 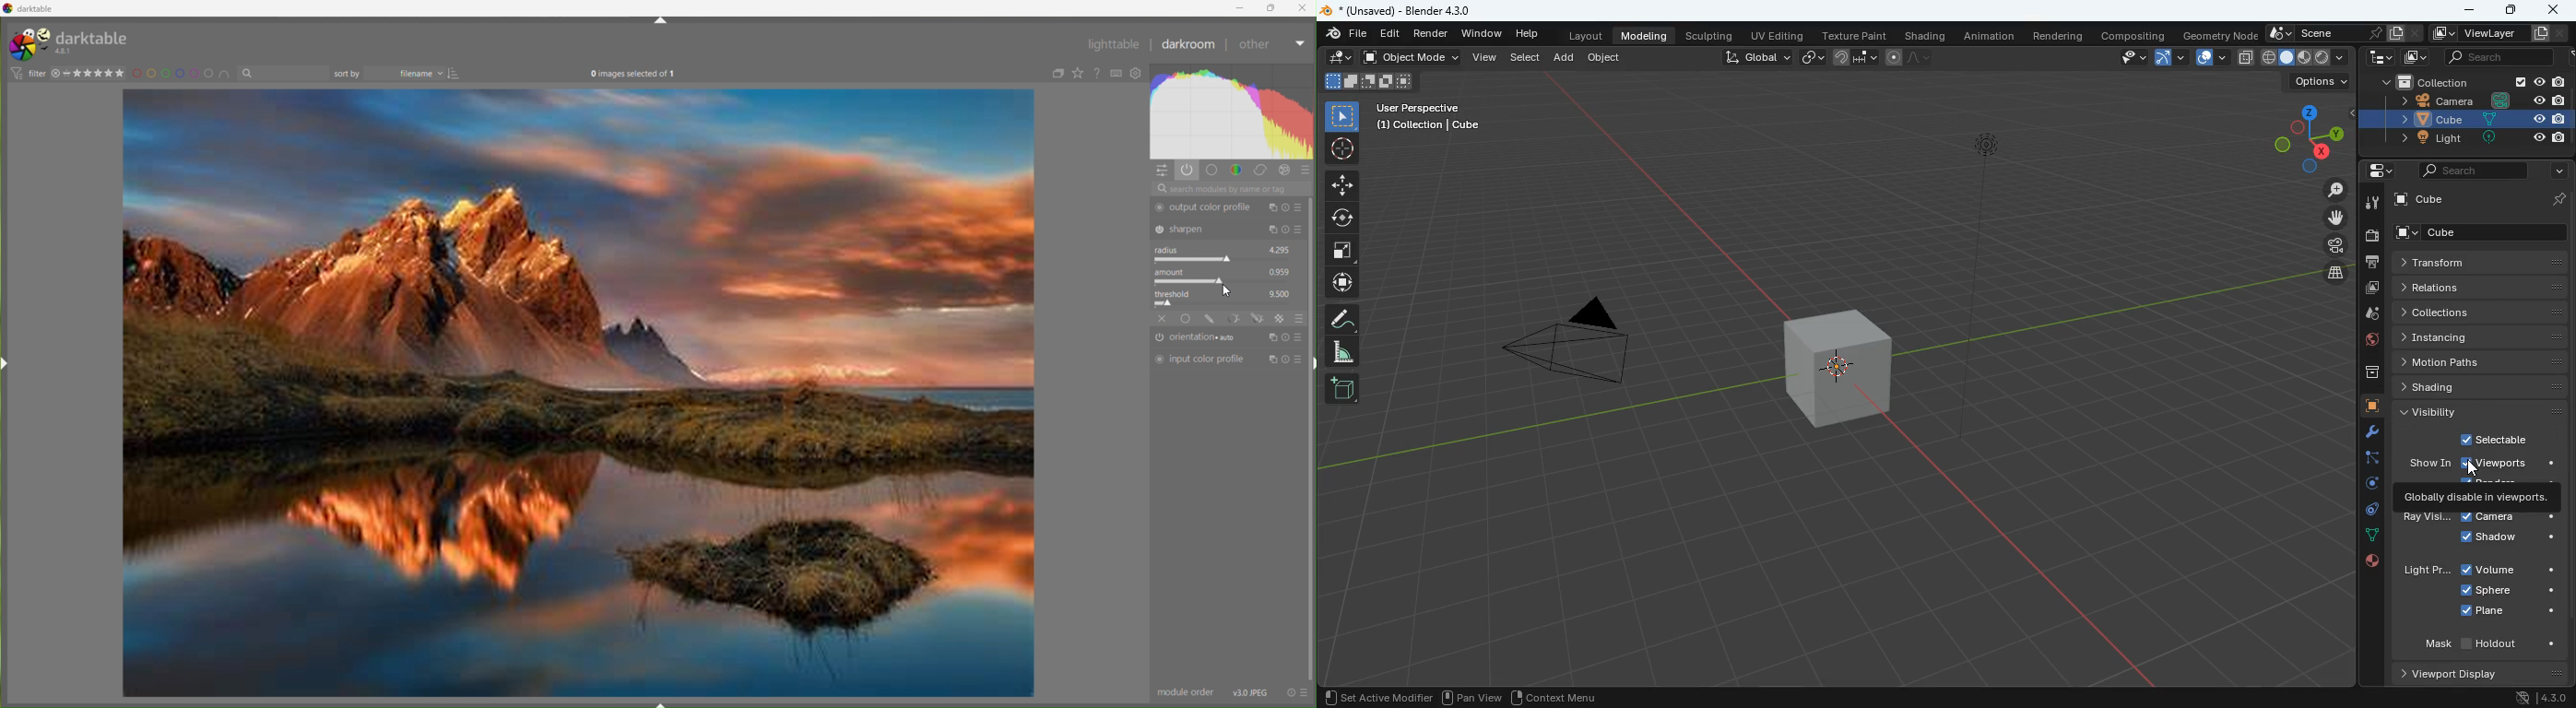 I want to click on sort by, so click(x=348, y=74).